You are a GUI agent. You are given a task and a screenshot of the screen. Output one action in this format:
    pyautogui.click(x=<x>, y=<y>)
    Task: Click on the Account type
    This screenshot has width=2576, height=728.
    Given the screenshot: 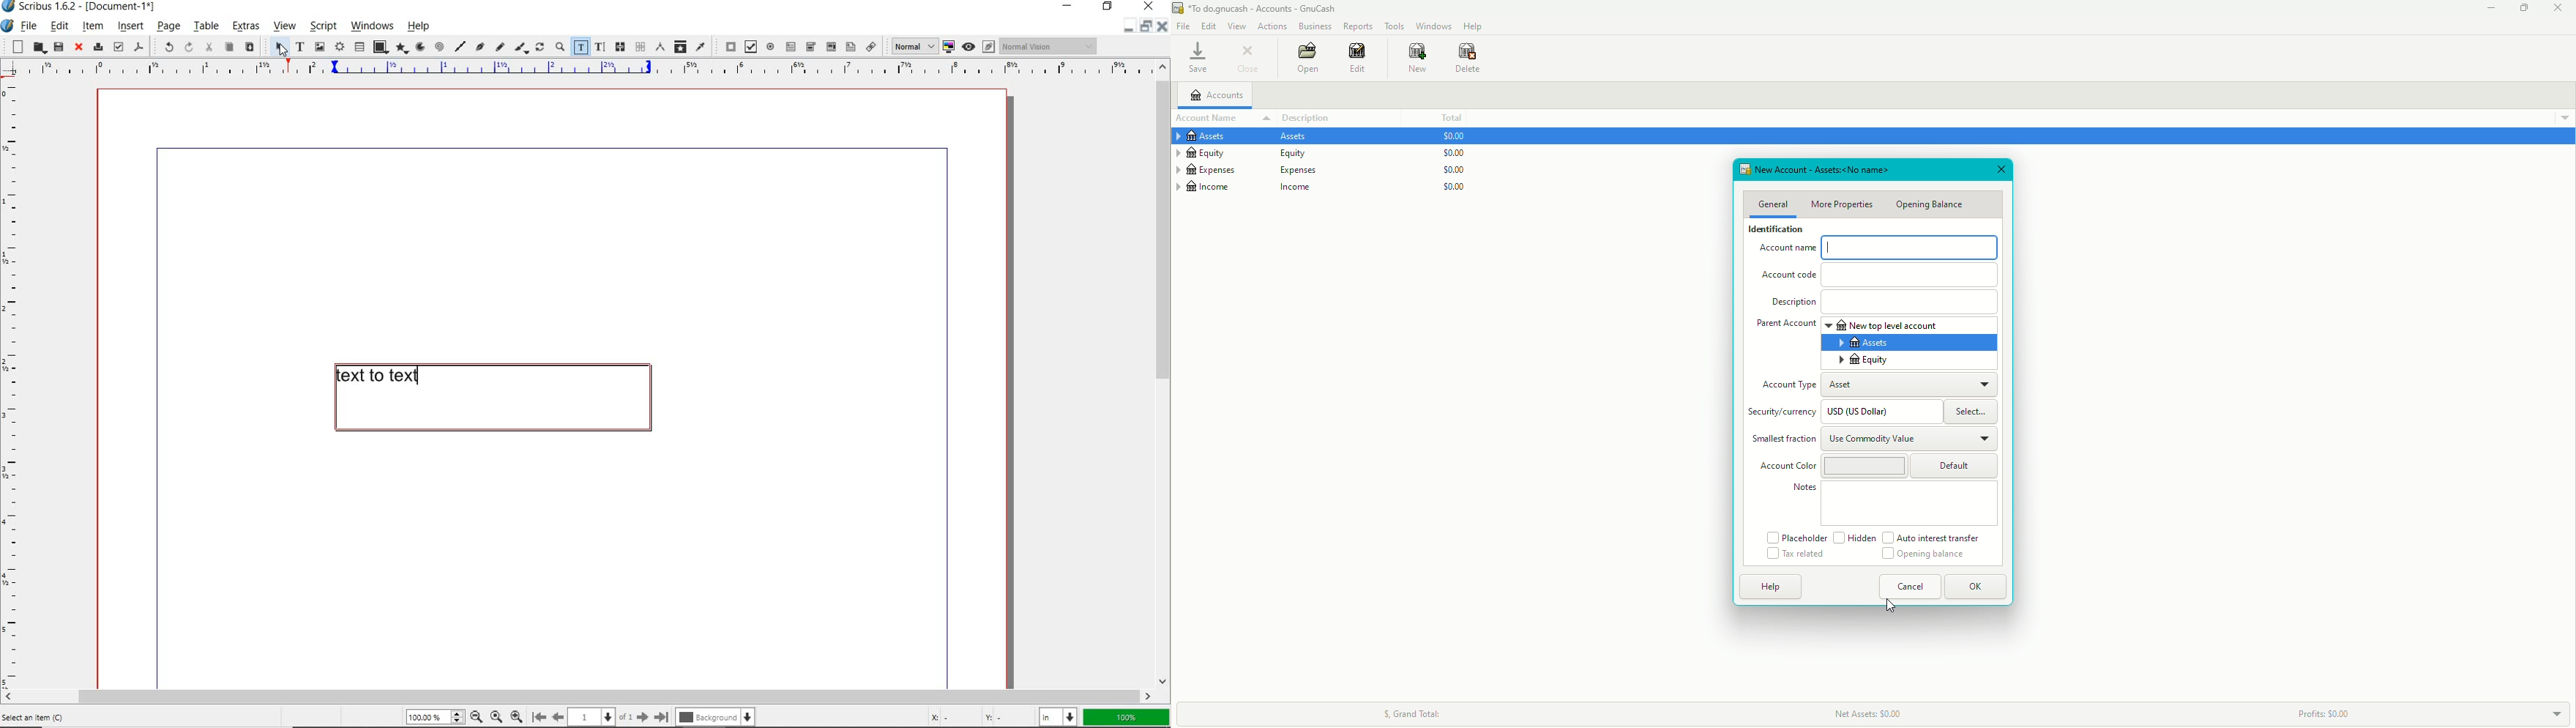 What is the action you would take?
    pyautogui.click(x=1788, y=387)
    